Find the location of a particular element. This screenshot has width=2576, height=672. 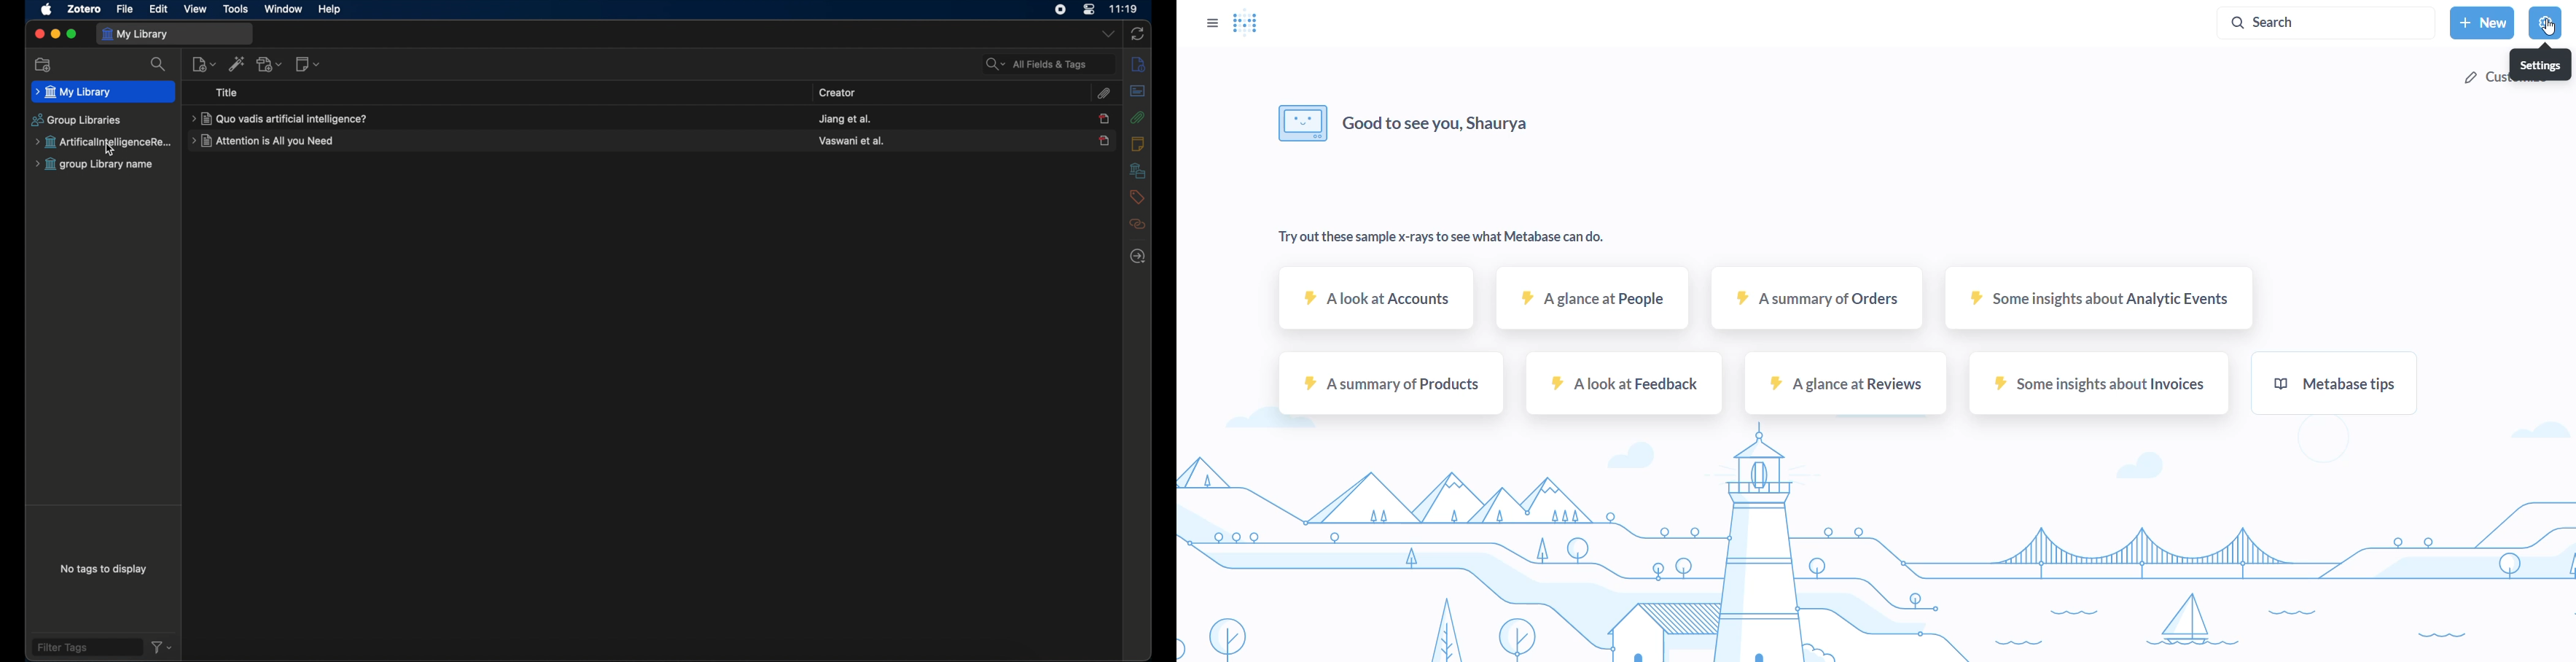

item title is located at coordinates (266, 141).